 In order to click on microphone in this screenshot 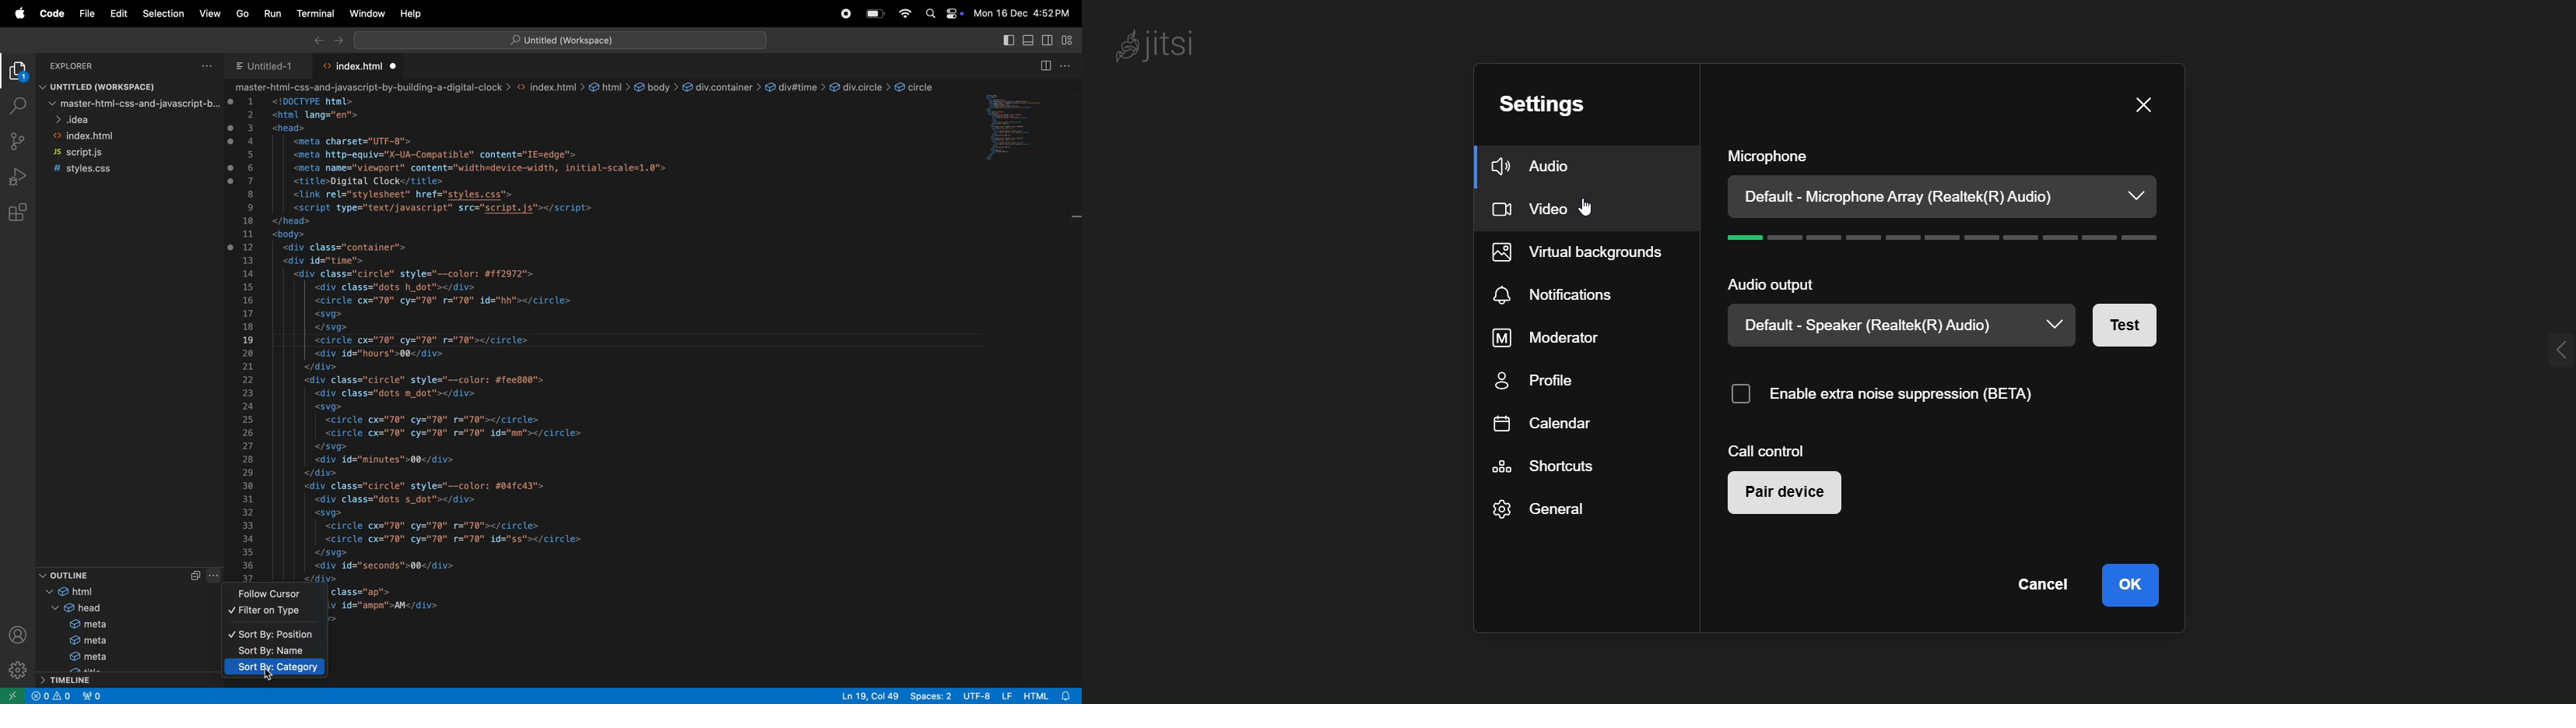, I will do `click(1769, 154)`.